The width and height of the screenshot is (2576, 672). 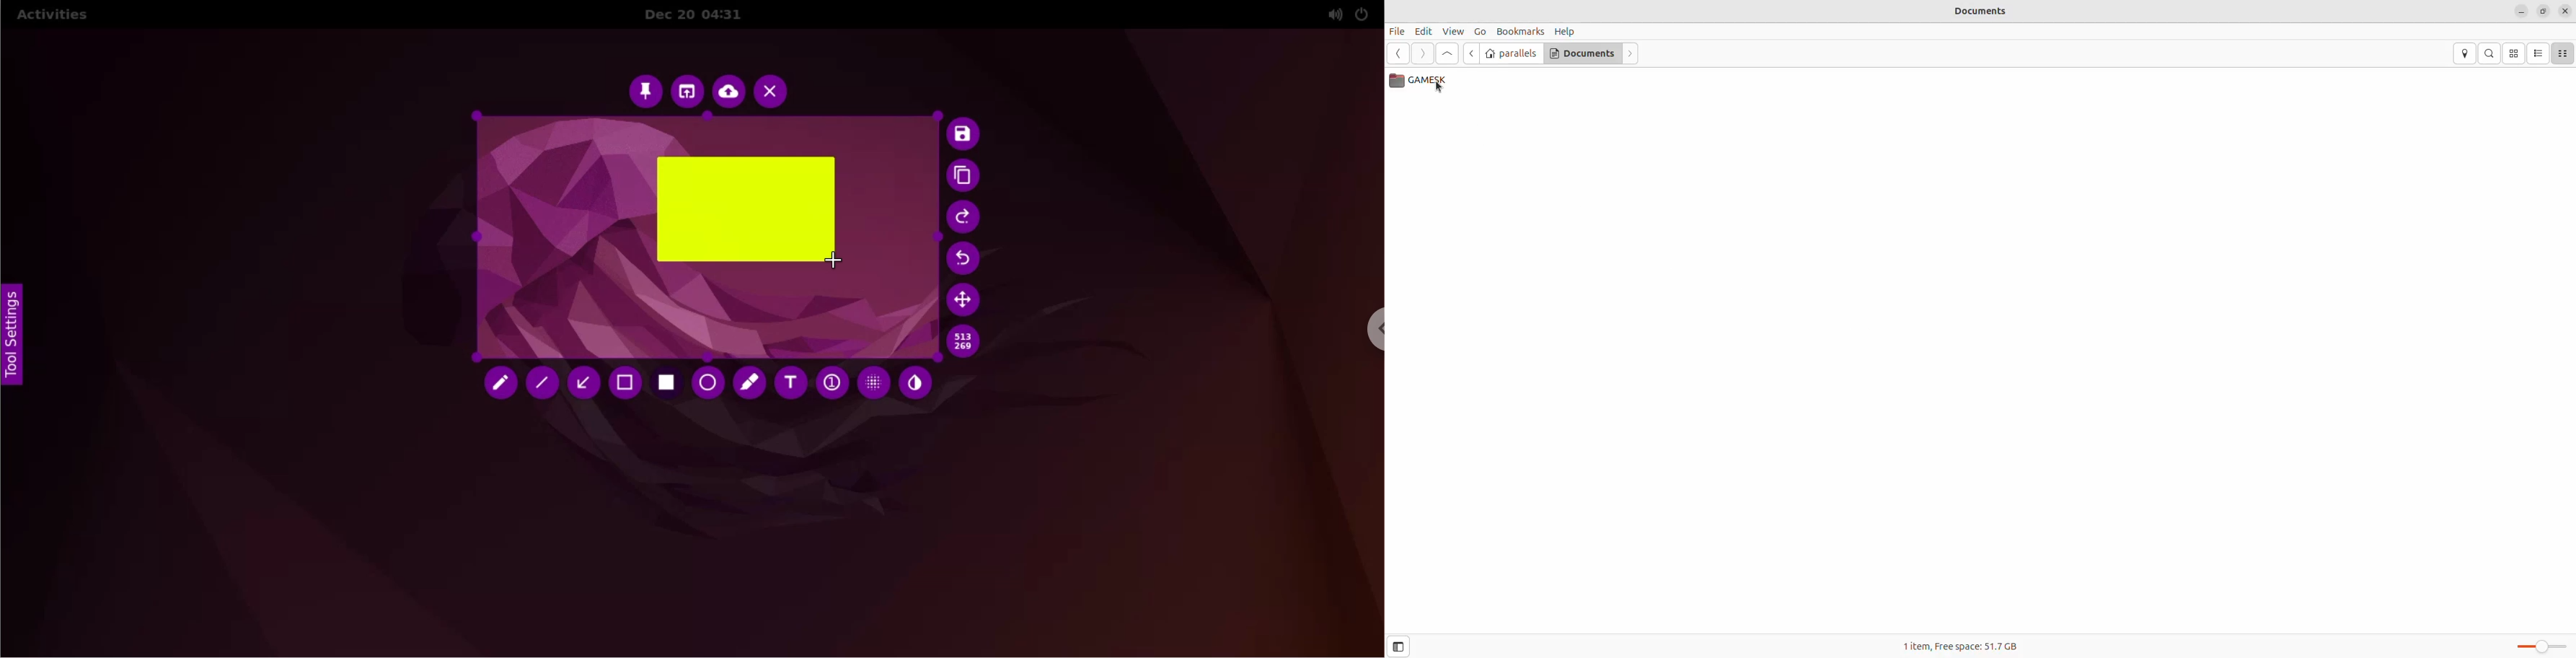 I want to click on previous, so click(x=1398, y=53).